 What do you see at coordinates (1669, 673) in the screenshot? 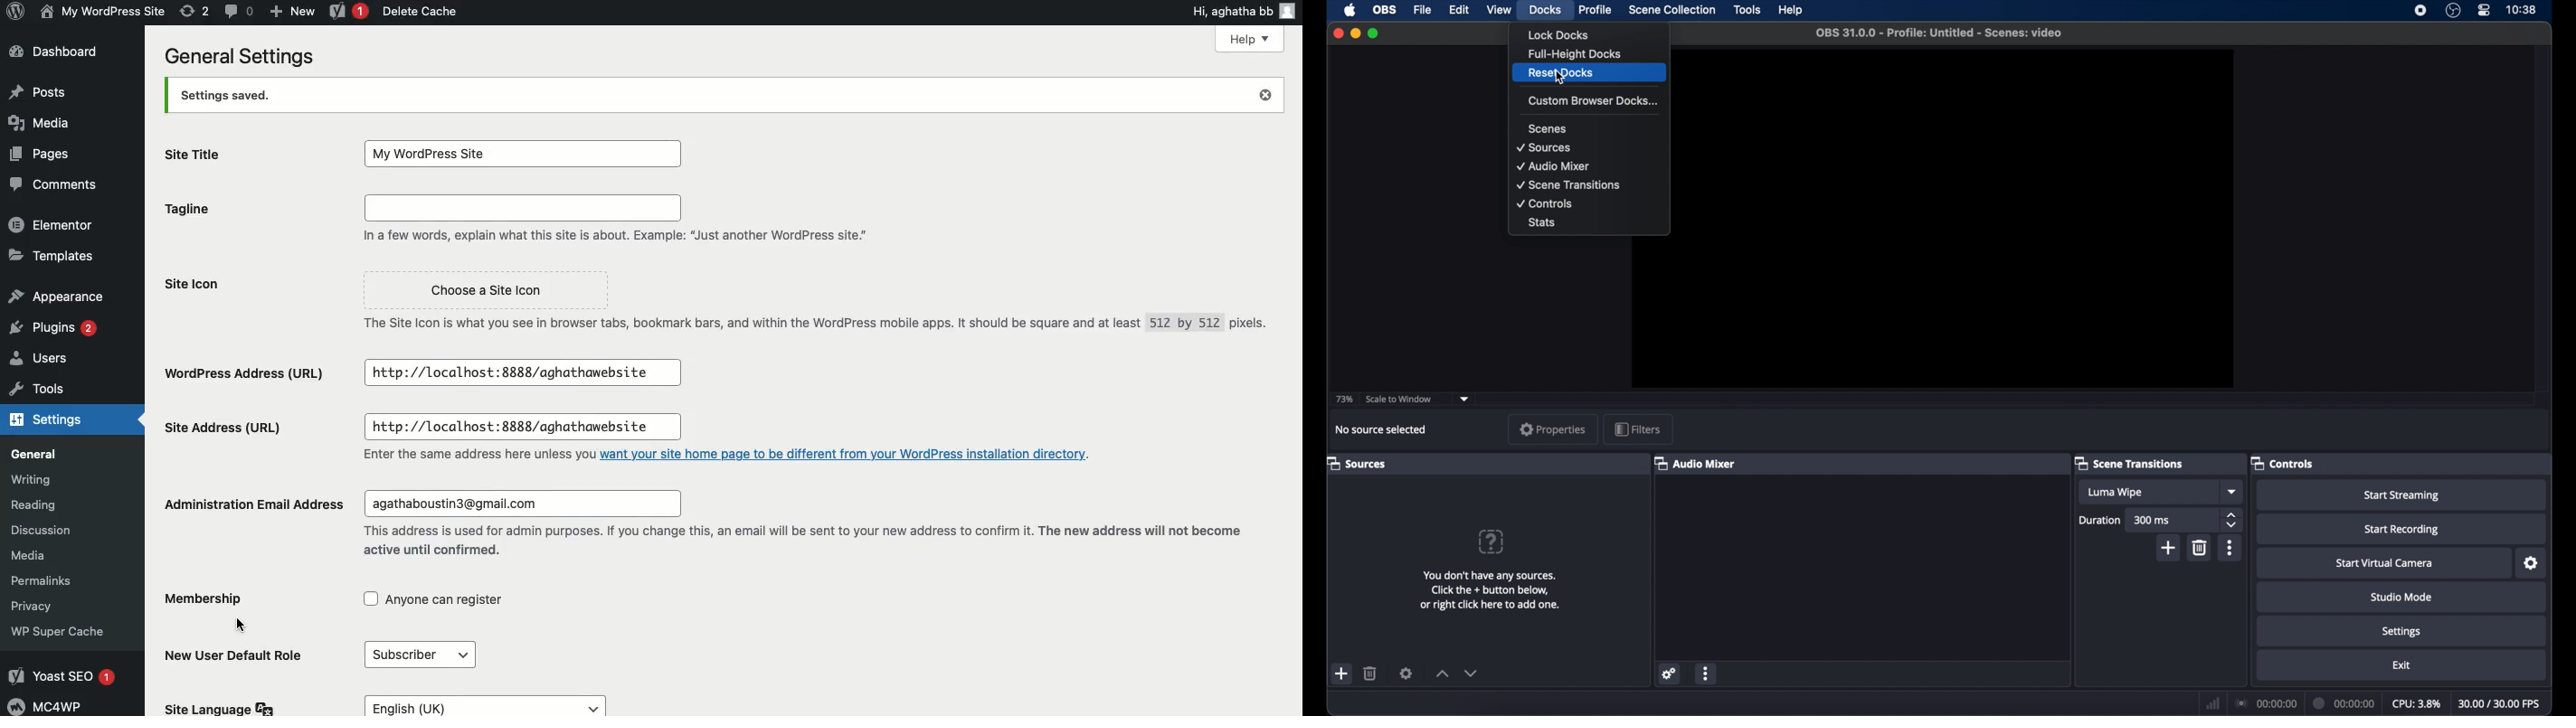
I see `network` at bounding box center [1669, 673].